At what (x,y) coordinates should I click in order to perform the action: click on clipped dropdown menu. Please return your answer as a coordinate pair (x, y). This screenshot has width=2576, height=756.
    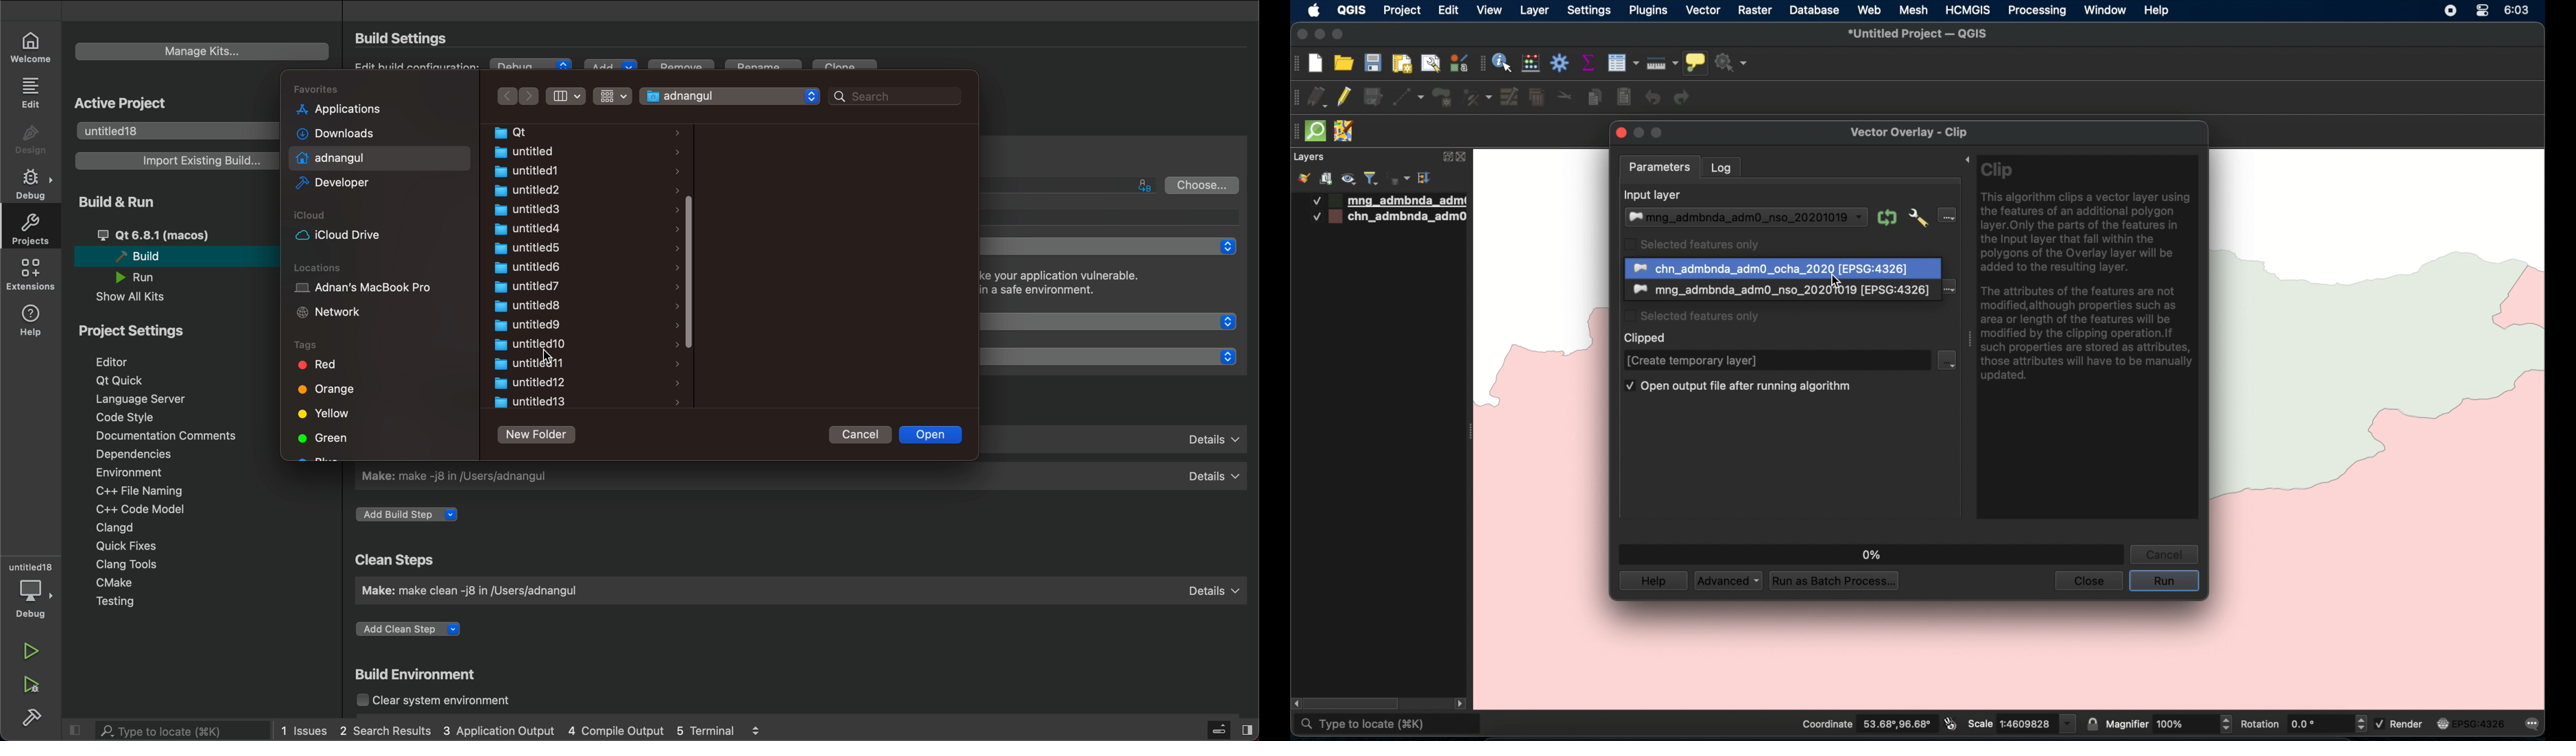
    Looking at the image, I should click on (1947, 361).